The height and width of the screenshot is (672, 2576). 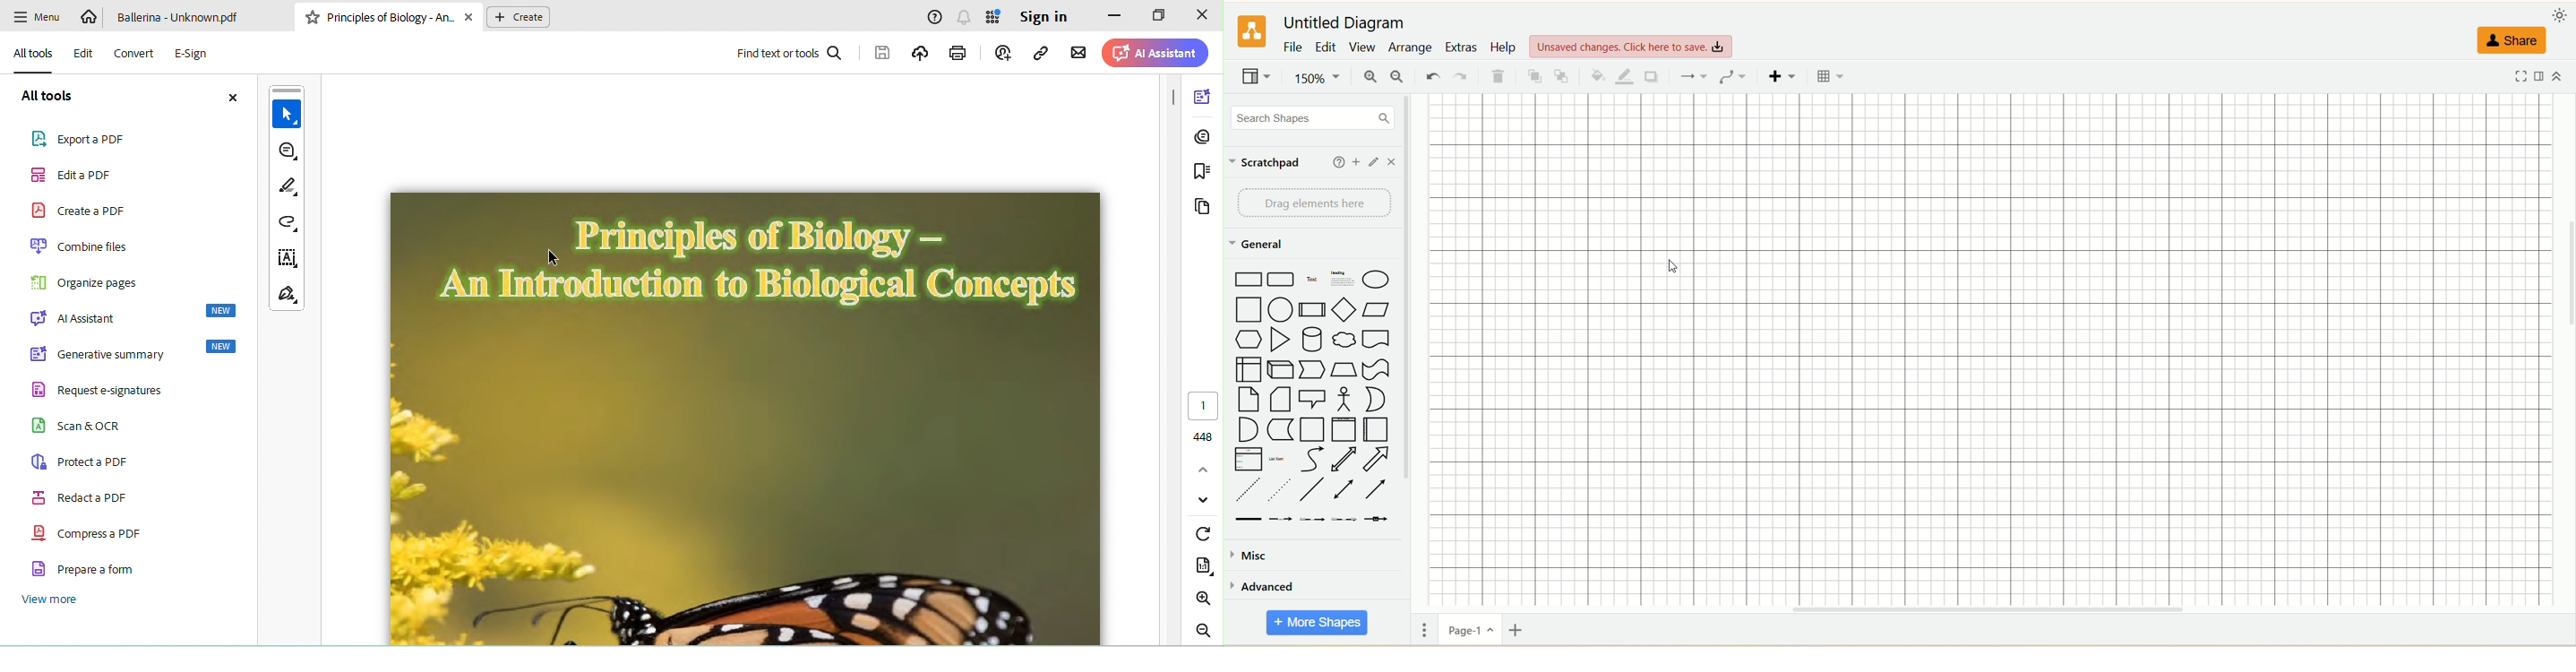 I want to click on go to a specific page using thumbnail images, so click(x=1202, y=206).